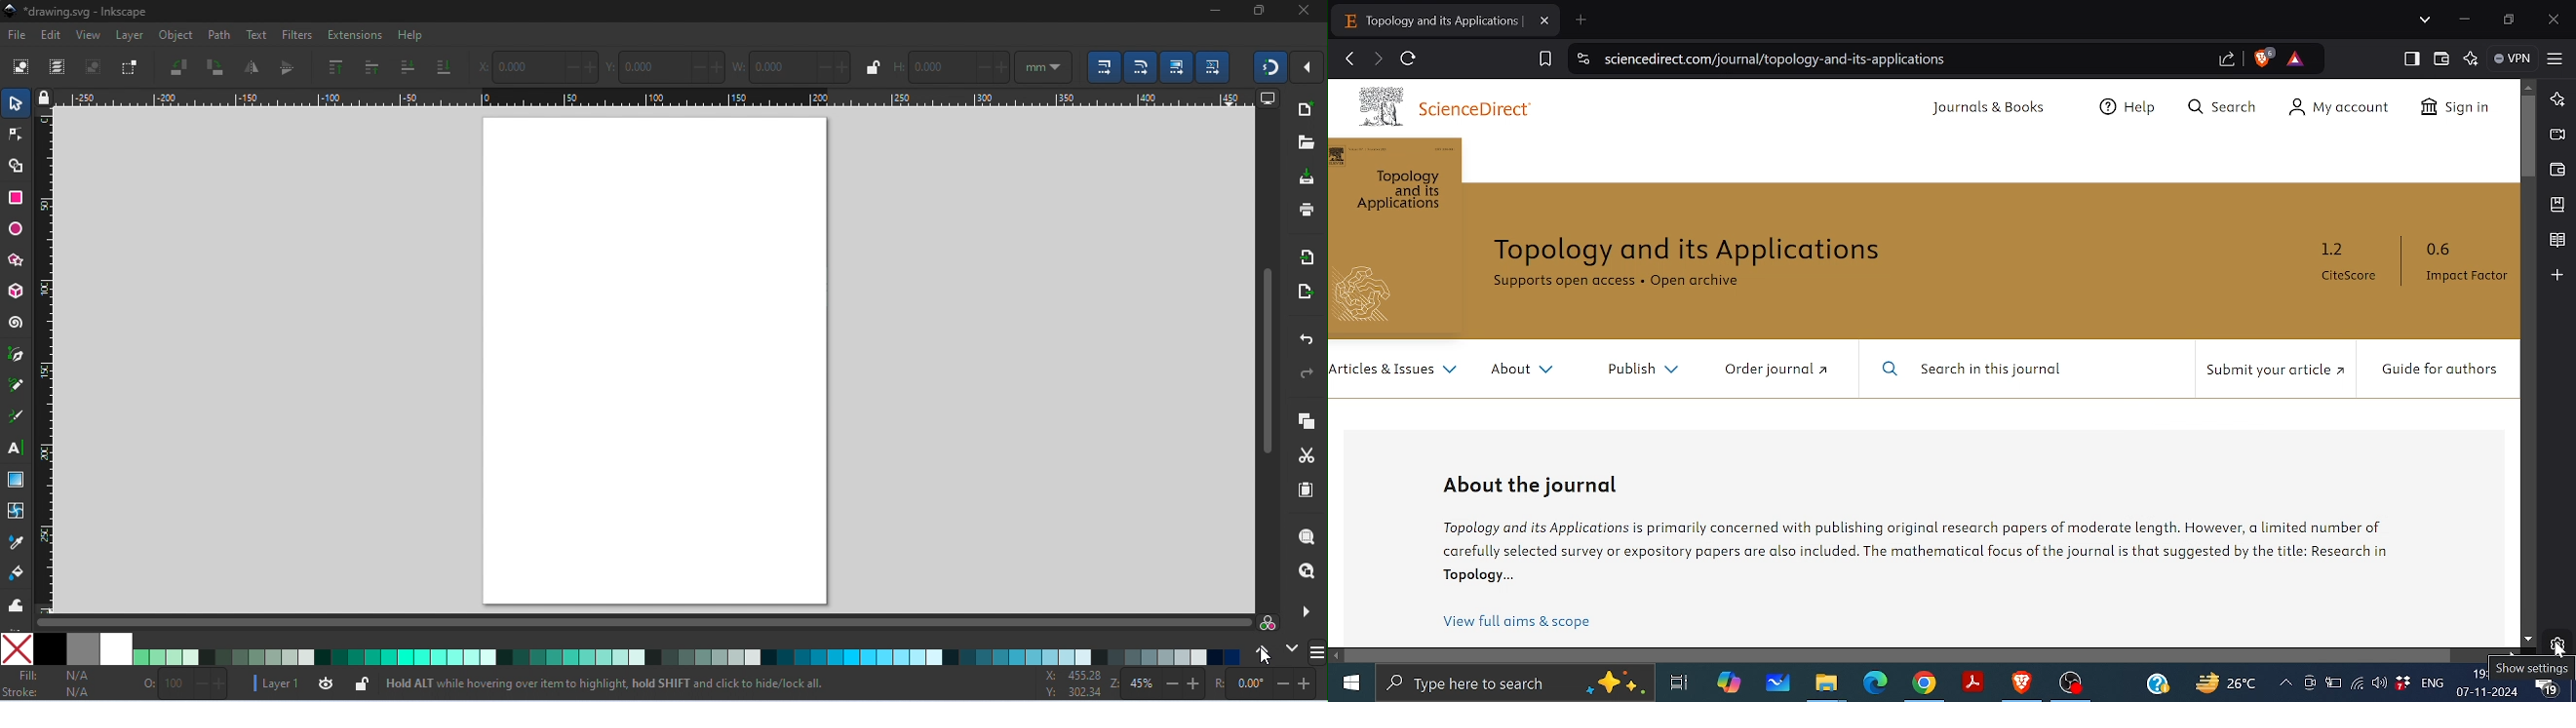  I want to click on Articles & Issues, so click(1397, 368).